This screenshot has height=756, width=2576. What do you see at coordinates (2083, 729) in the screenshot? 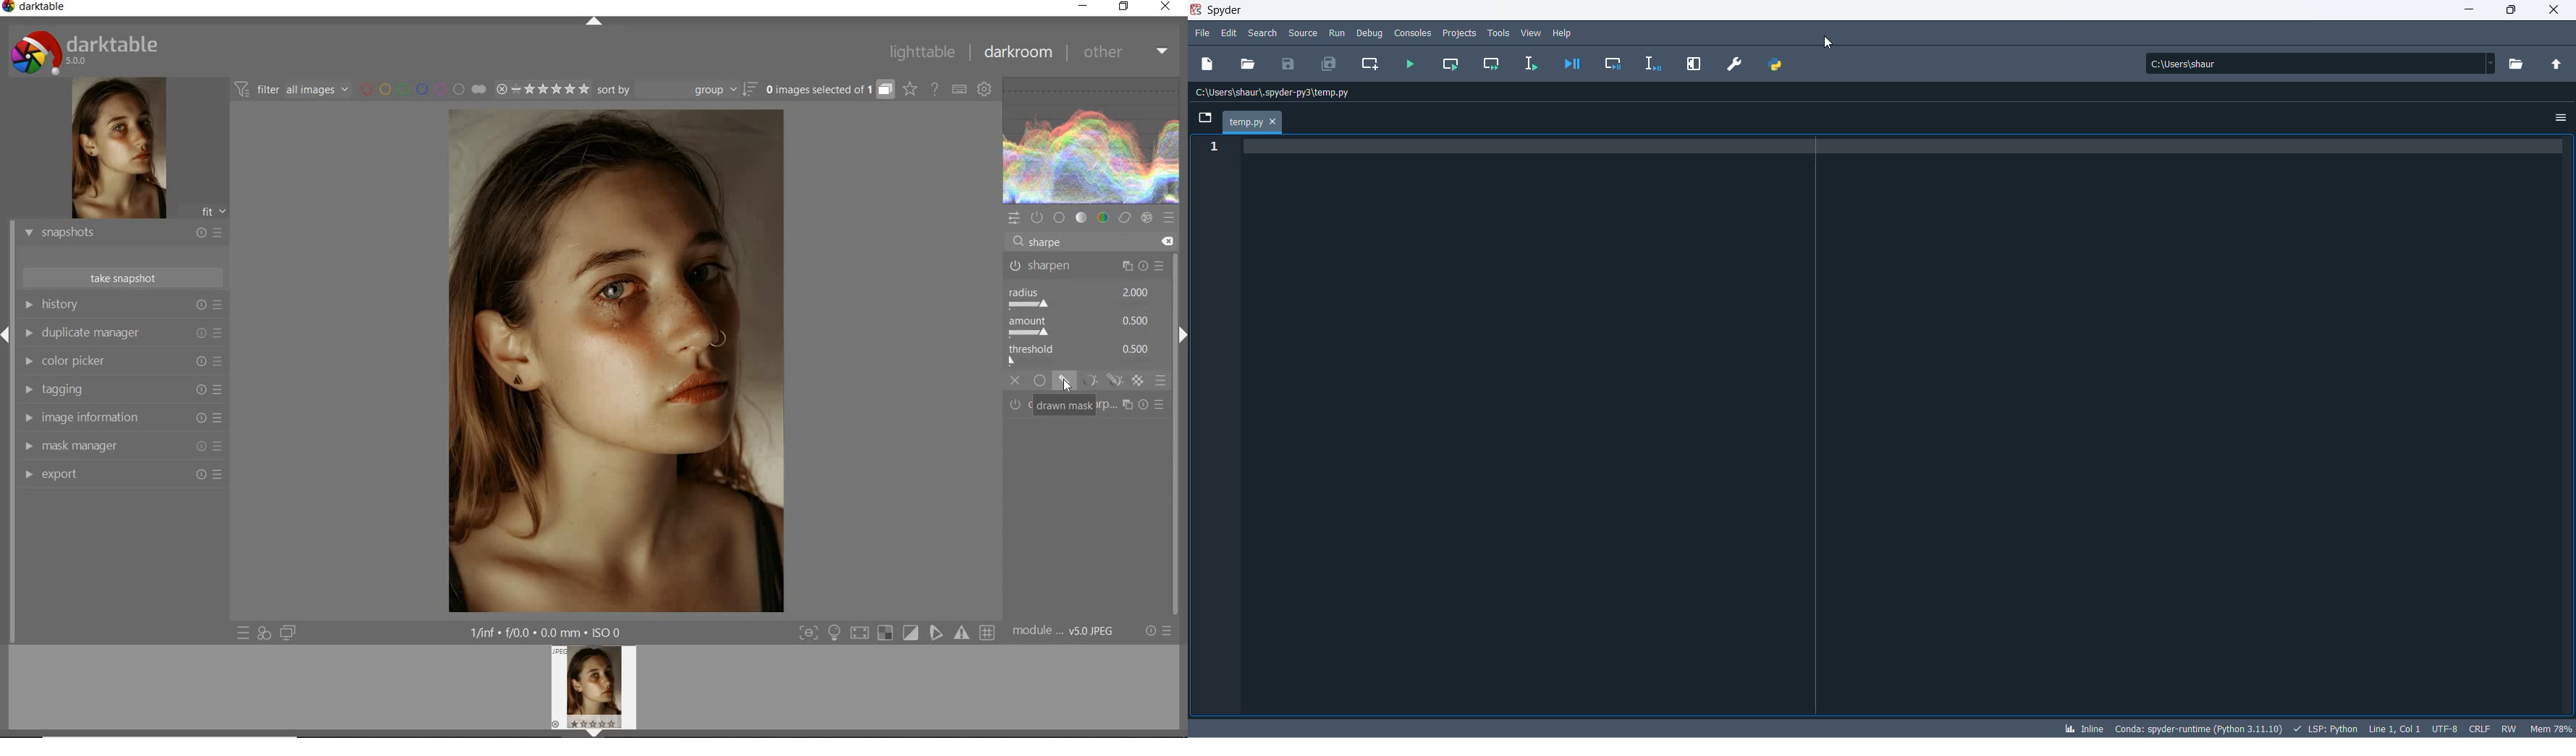
I see `inline` at bounding box center [2083, 729].